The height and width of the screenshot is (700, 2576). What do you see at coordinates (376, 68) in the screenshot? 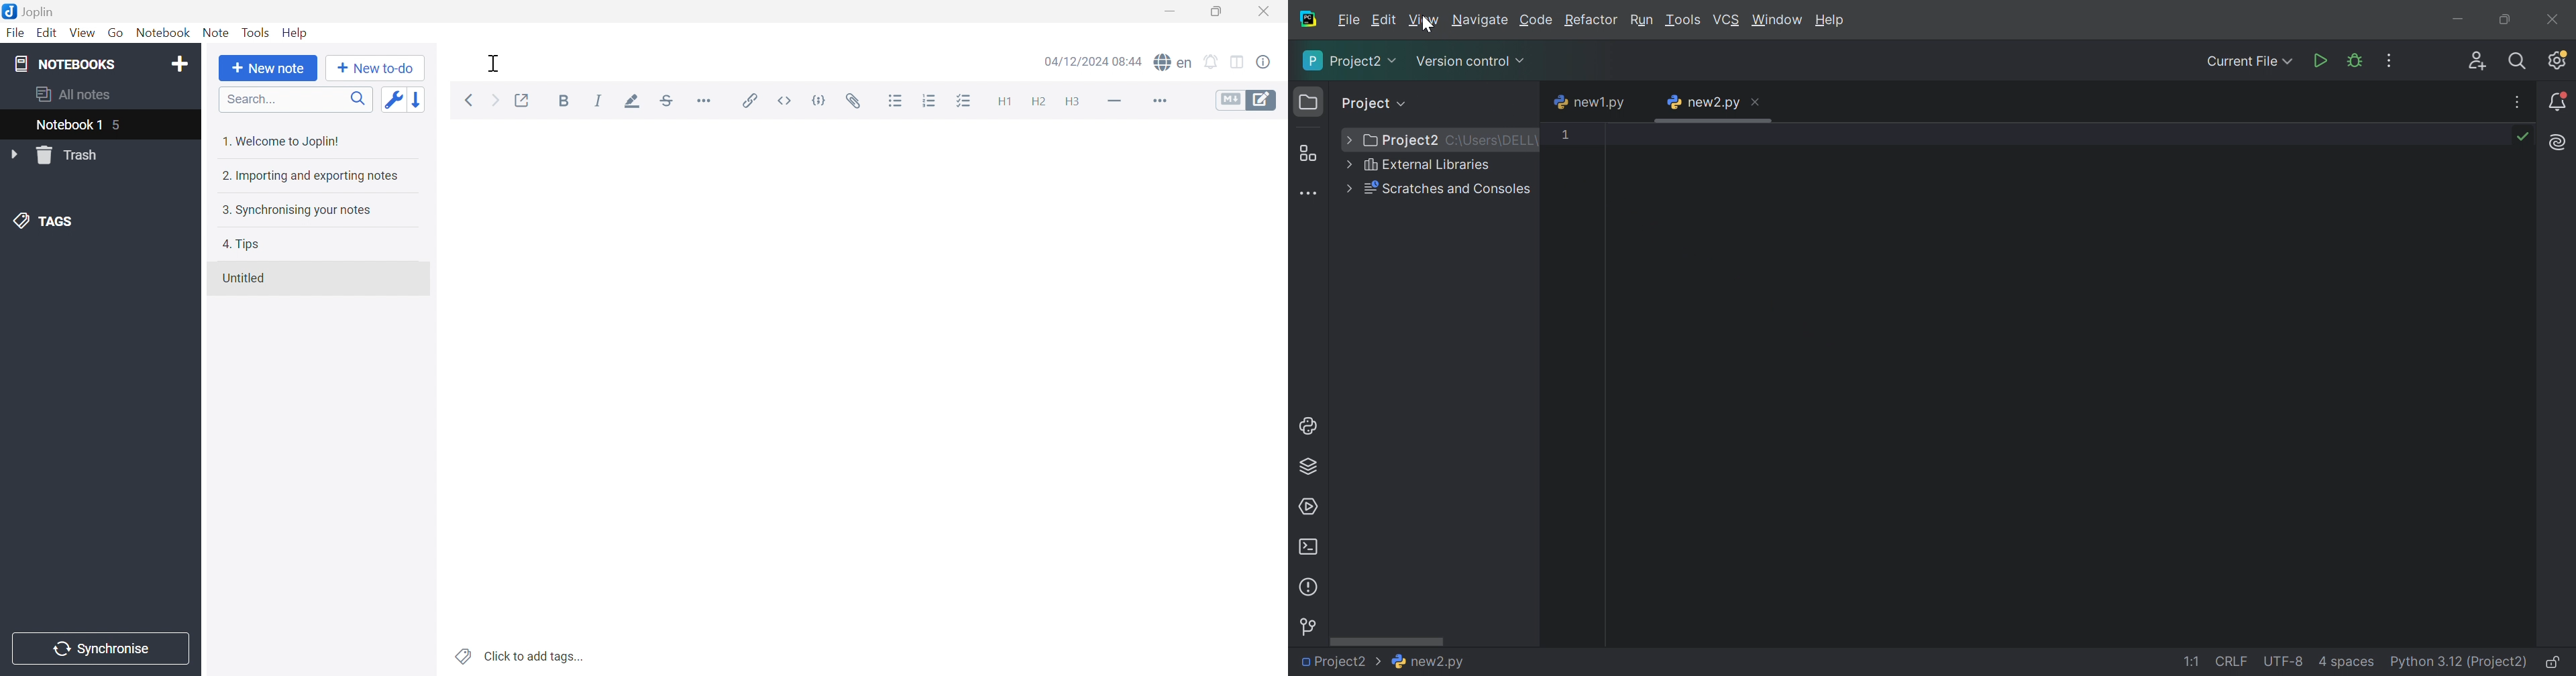
I see `New to-do` at bounding box center [376, 68].